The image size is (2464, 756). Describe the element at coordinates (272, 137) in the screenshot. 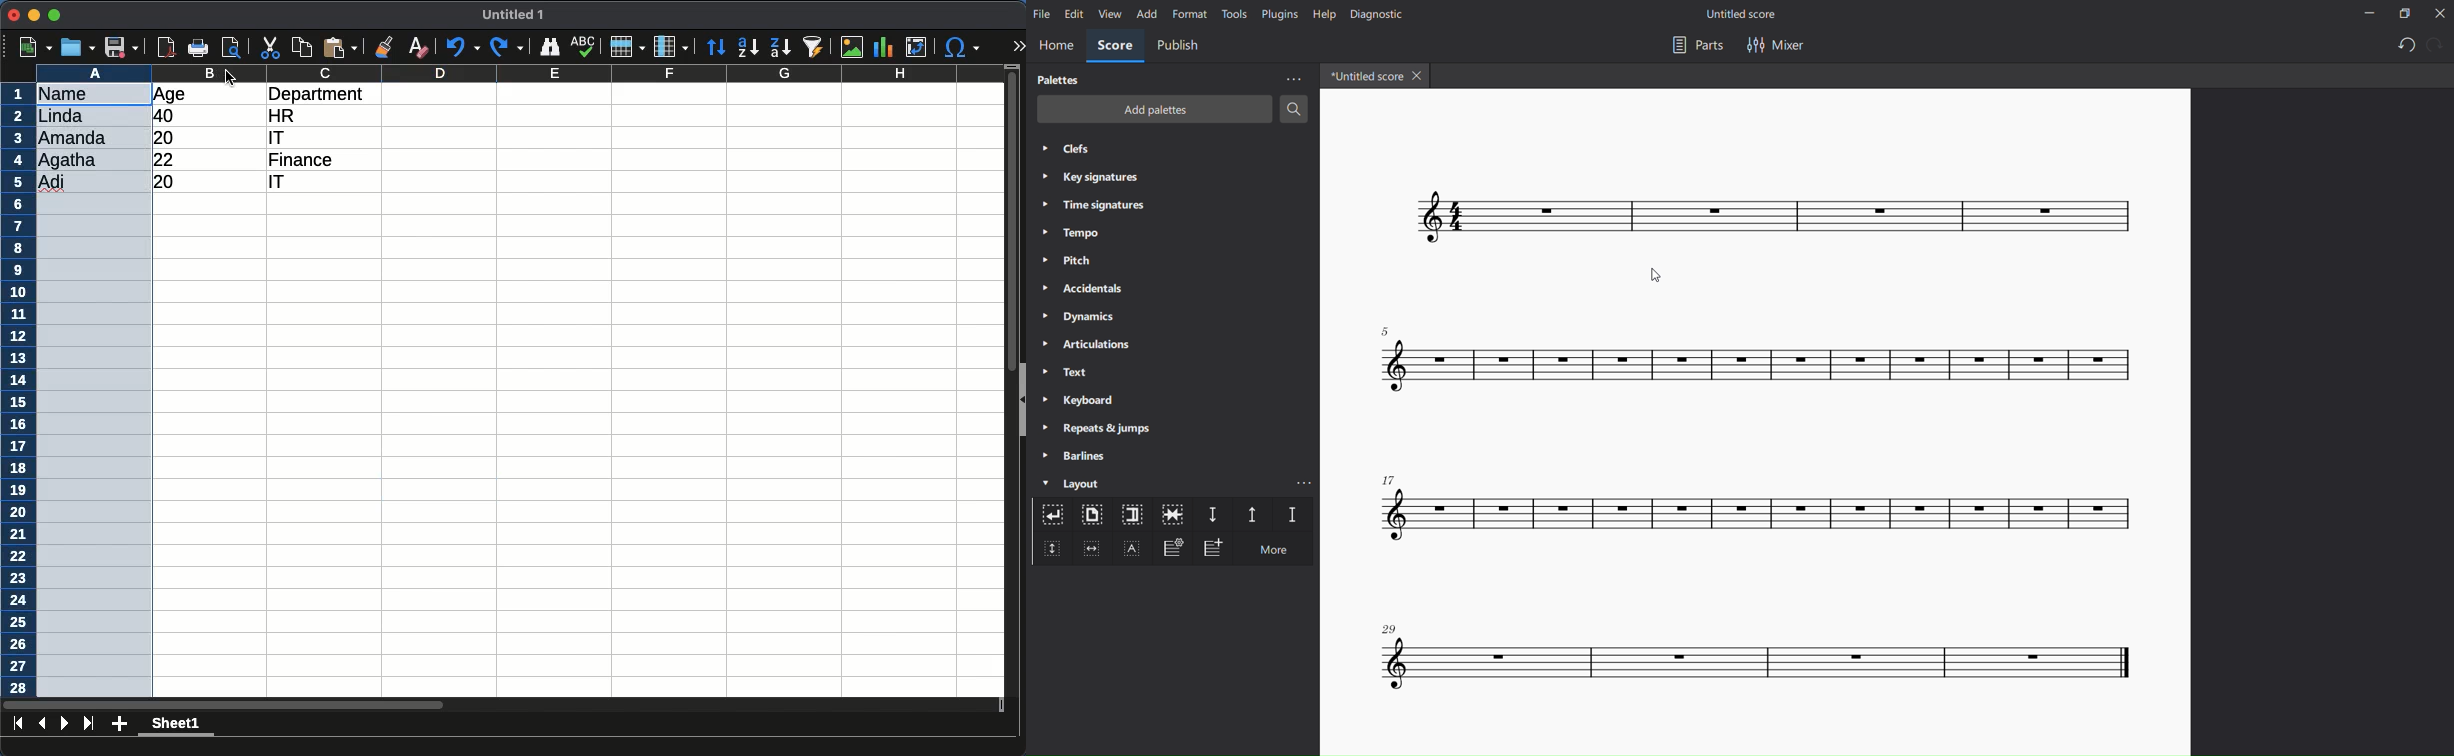

I see `it` at that location.